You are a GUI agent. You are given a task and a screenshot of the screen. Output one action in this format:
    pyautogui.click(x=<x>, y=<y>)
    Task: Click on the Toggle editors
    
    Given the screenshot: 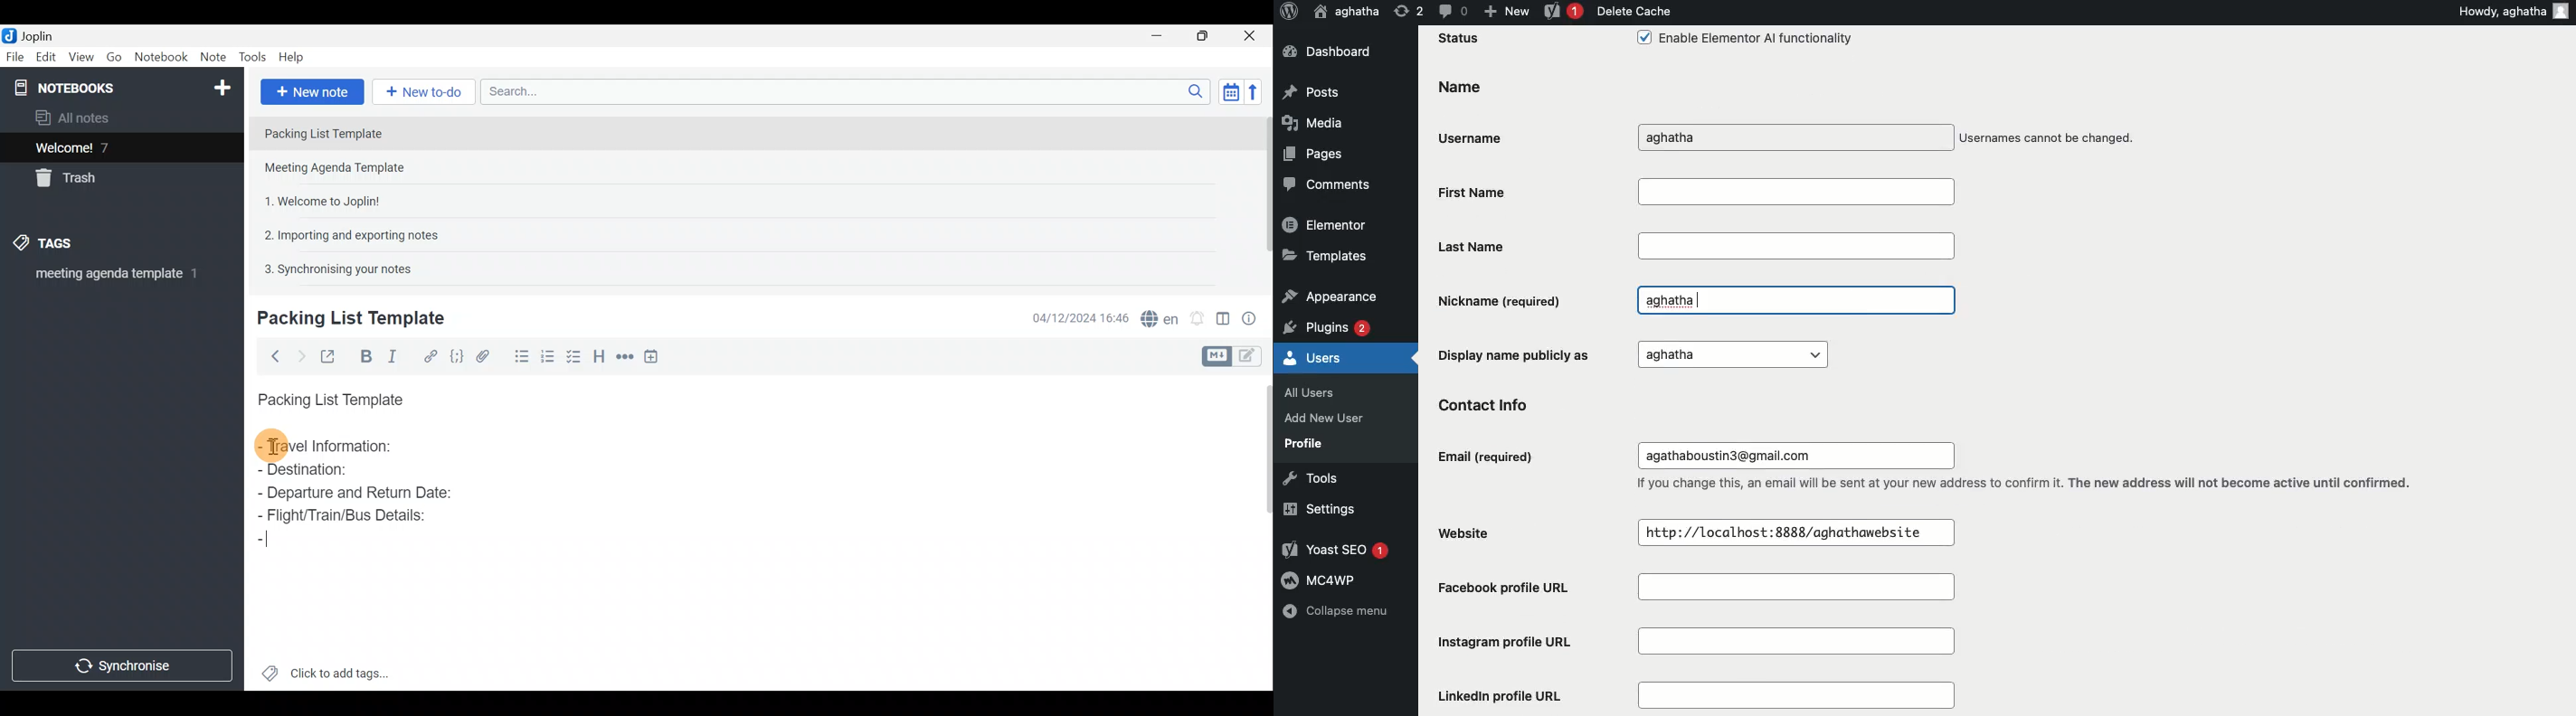 What is the action you would take?
    pyautogui.click(x=1218, y=355)
    